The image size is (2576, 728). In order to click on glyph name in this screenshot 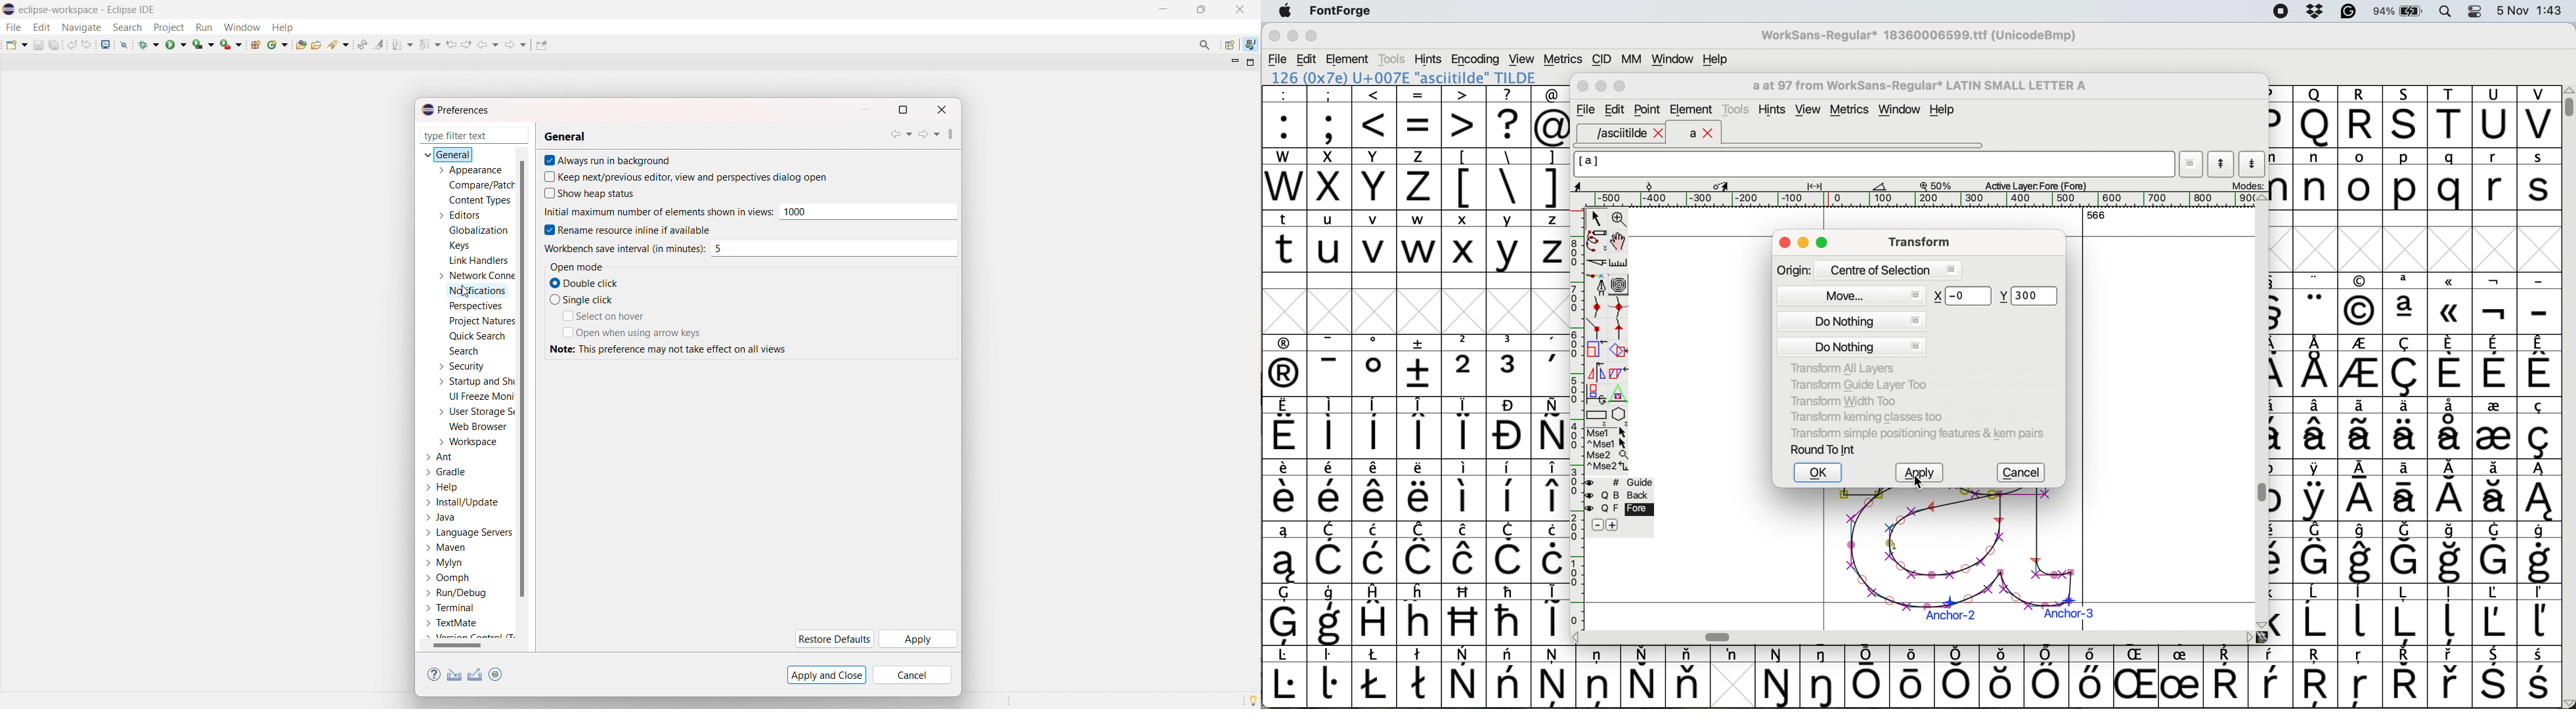, I will do `click(1918, 86)`.